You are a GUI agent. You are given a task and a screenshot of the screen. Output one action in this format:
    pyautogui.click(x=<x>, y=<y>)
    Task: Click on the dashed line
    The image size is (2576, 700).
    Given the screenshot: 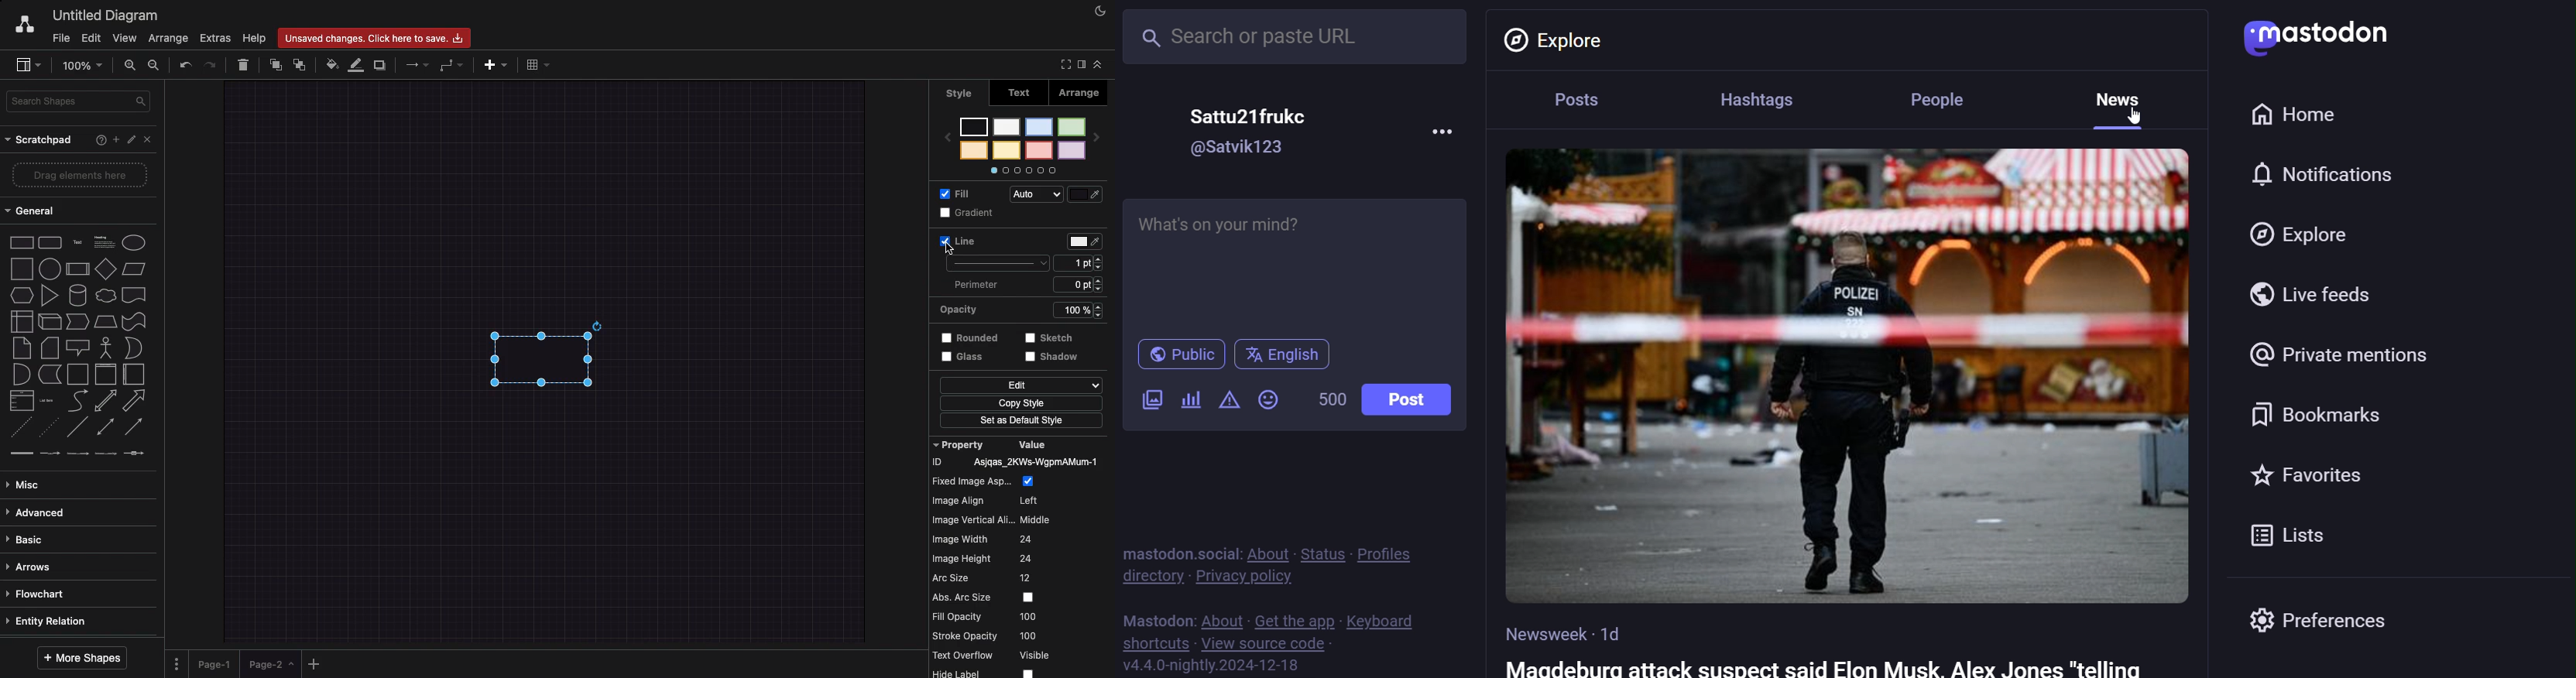 What is the action you would take?
    pyautogui.click(x=17, y=429)
    